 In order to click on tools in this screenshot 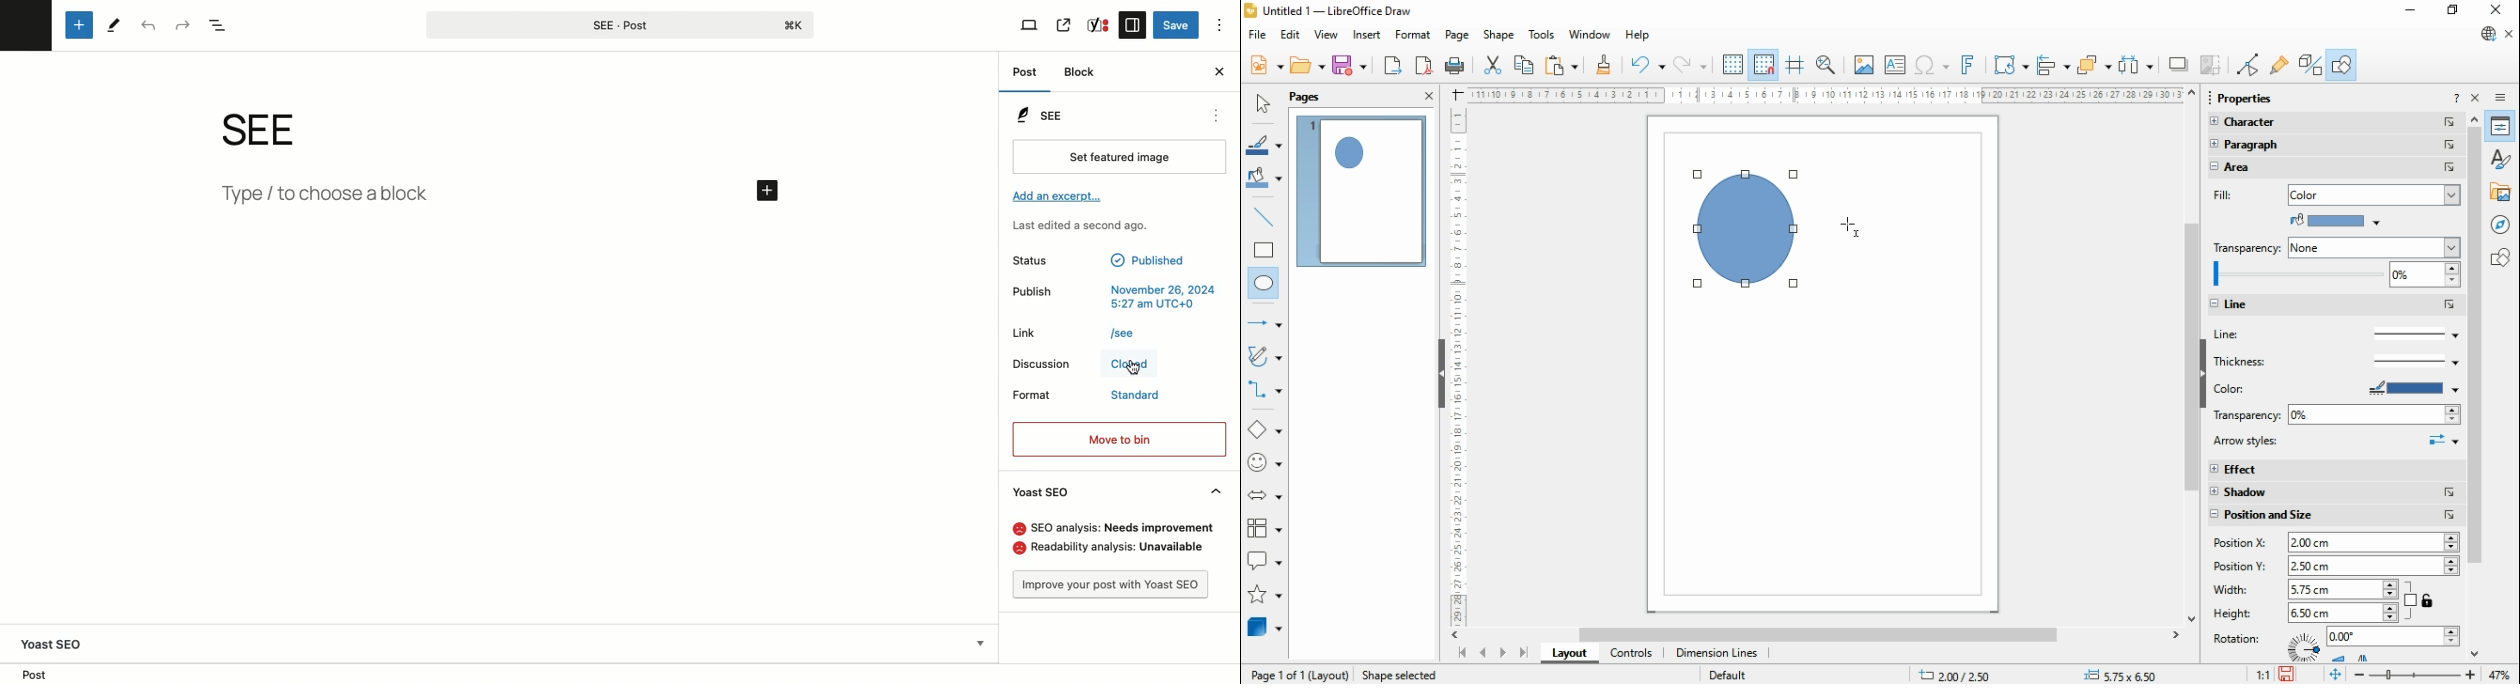, I will do `click(1543, 36)`.